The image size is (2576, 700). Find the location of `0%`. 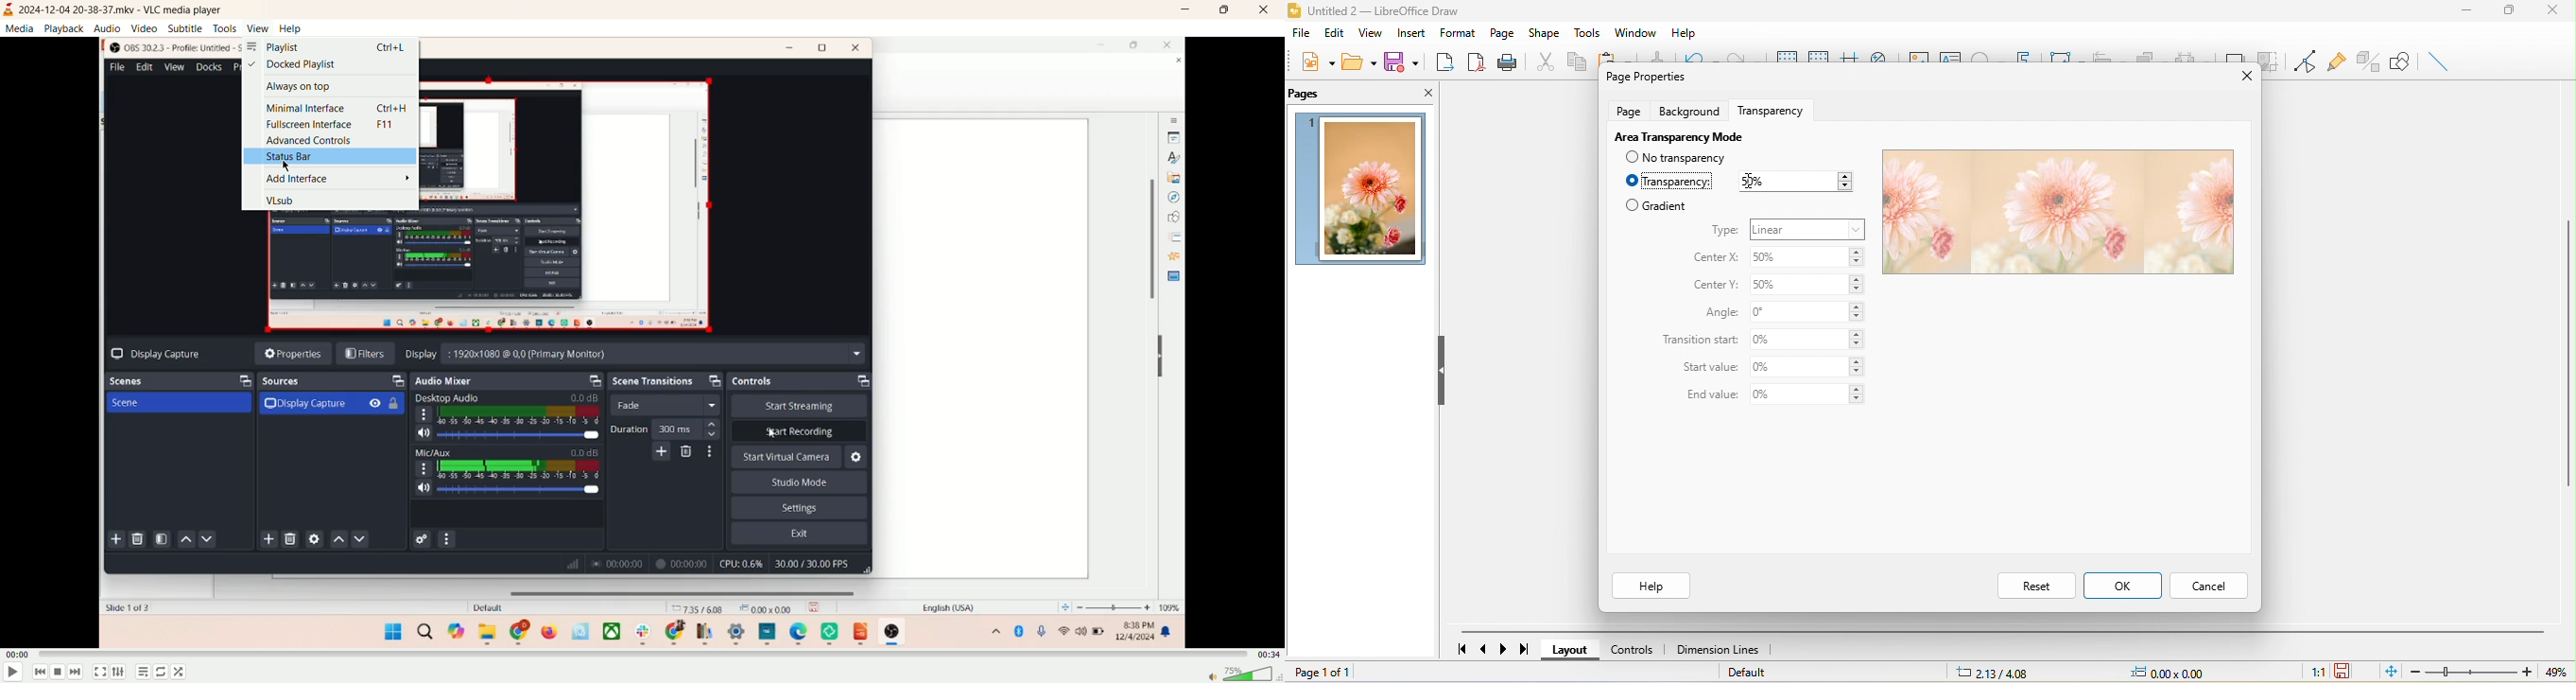

0% is located at coordinates (1808, 312).